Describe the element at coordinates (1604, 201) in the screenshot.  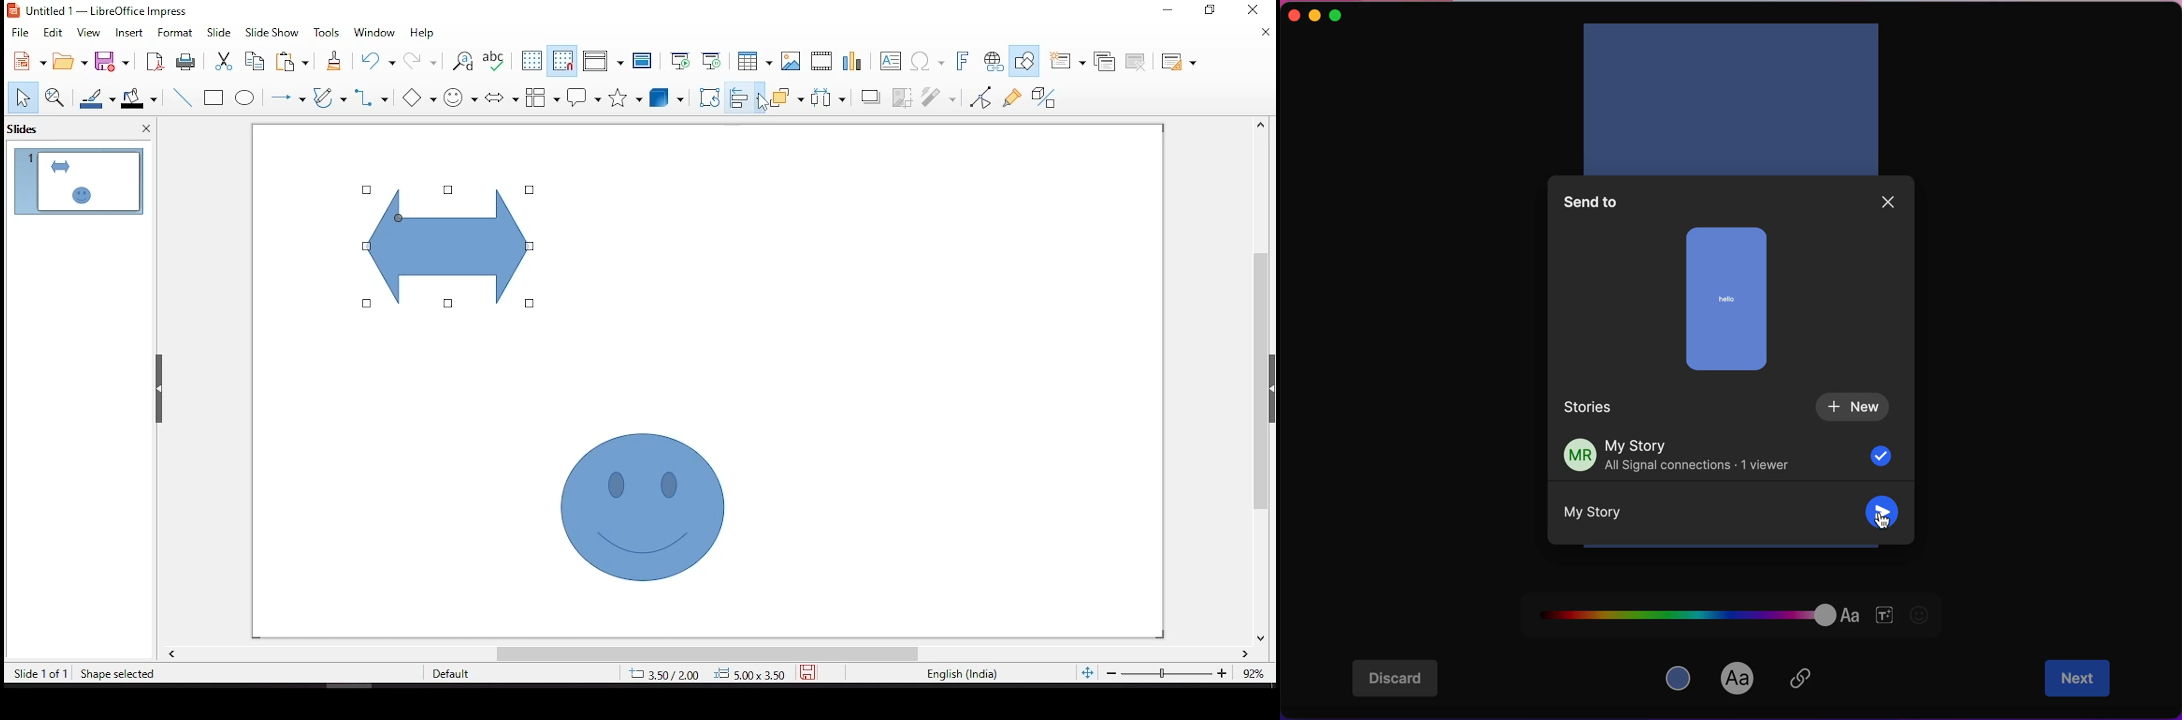
I see `send to` at that location.